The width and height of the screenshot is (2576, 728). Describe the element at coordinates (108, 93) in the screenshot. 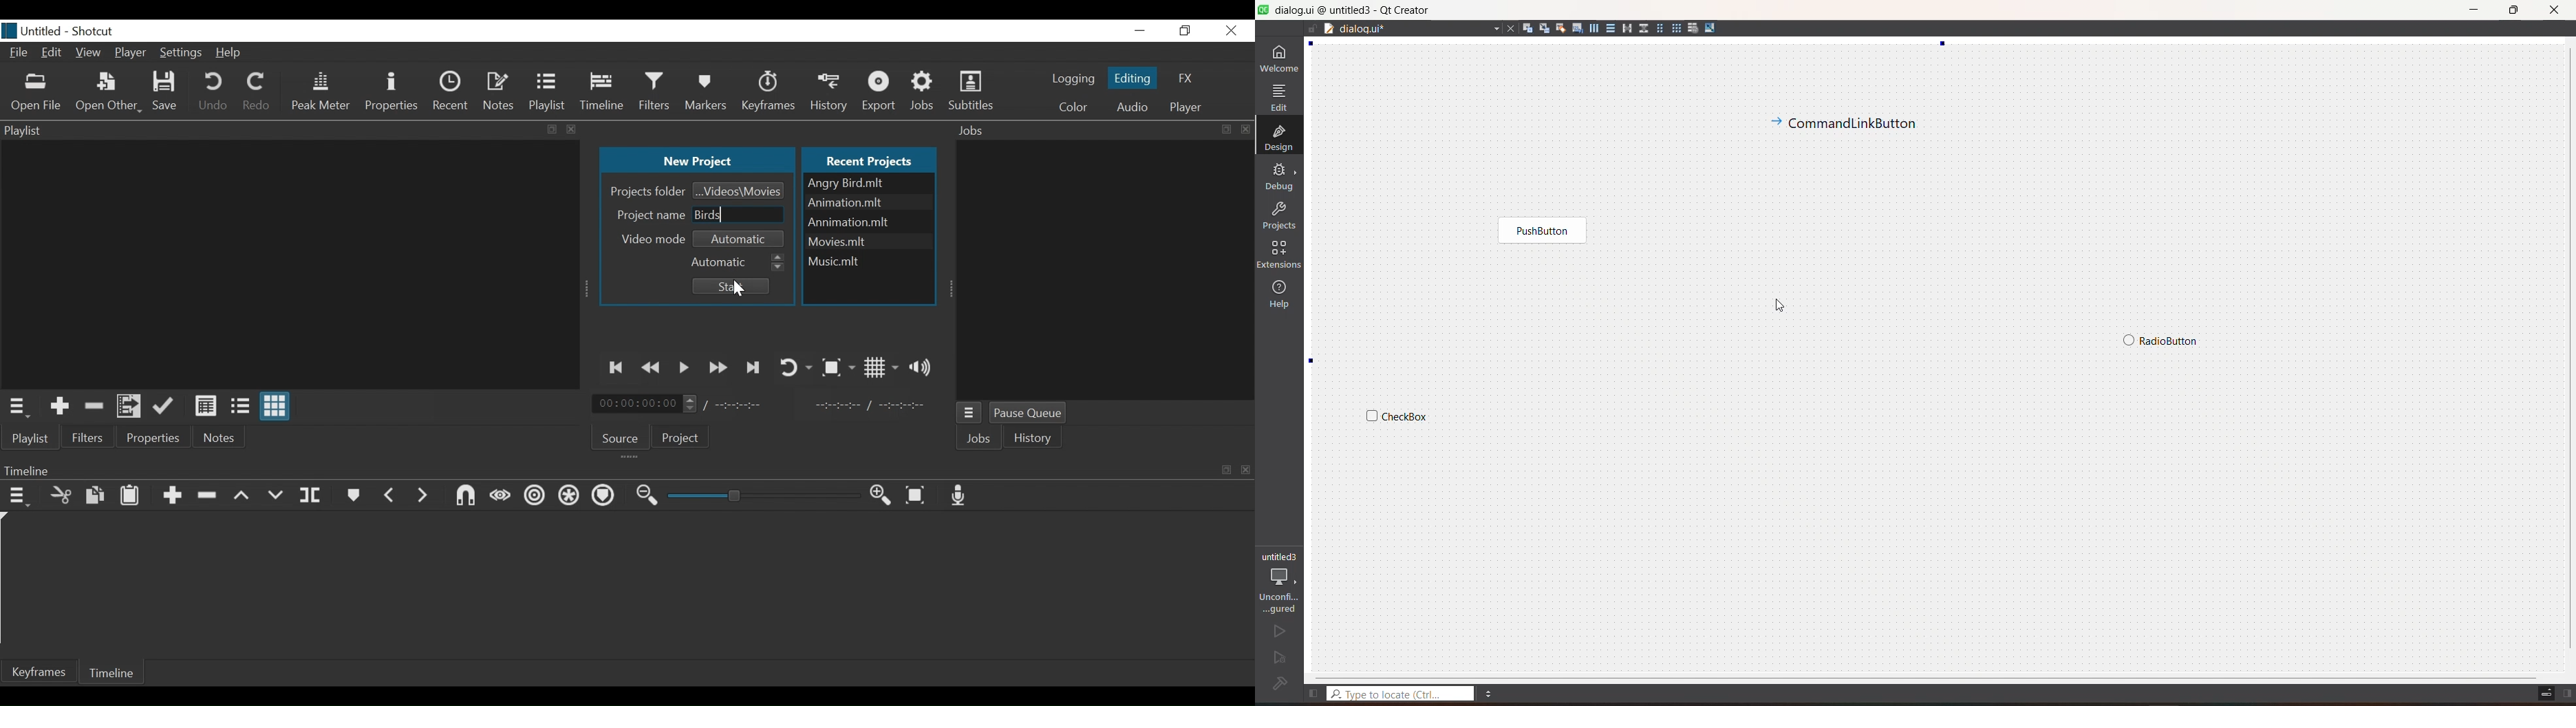

I see `Open Other` at that location.